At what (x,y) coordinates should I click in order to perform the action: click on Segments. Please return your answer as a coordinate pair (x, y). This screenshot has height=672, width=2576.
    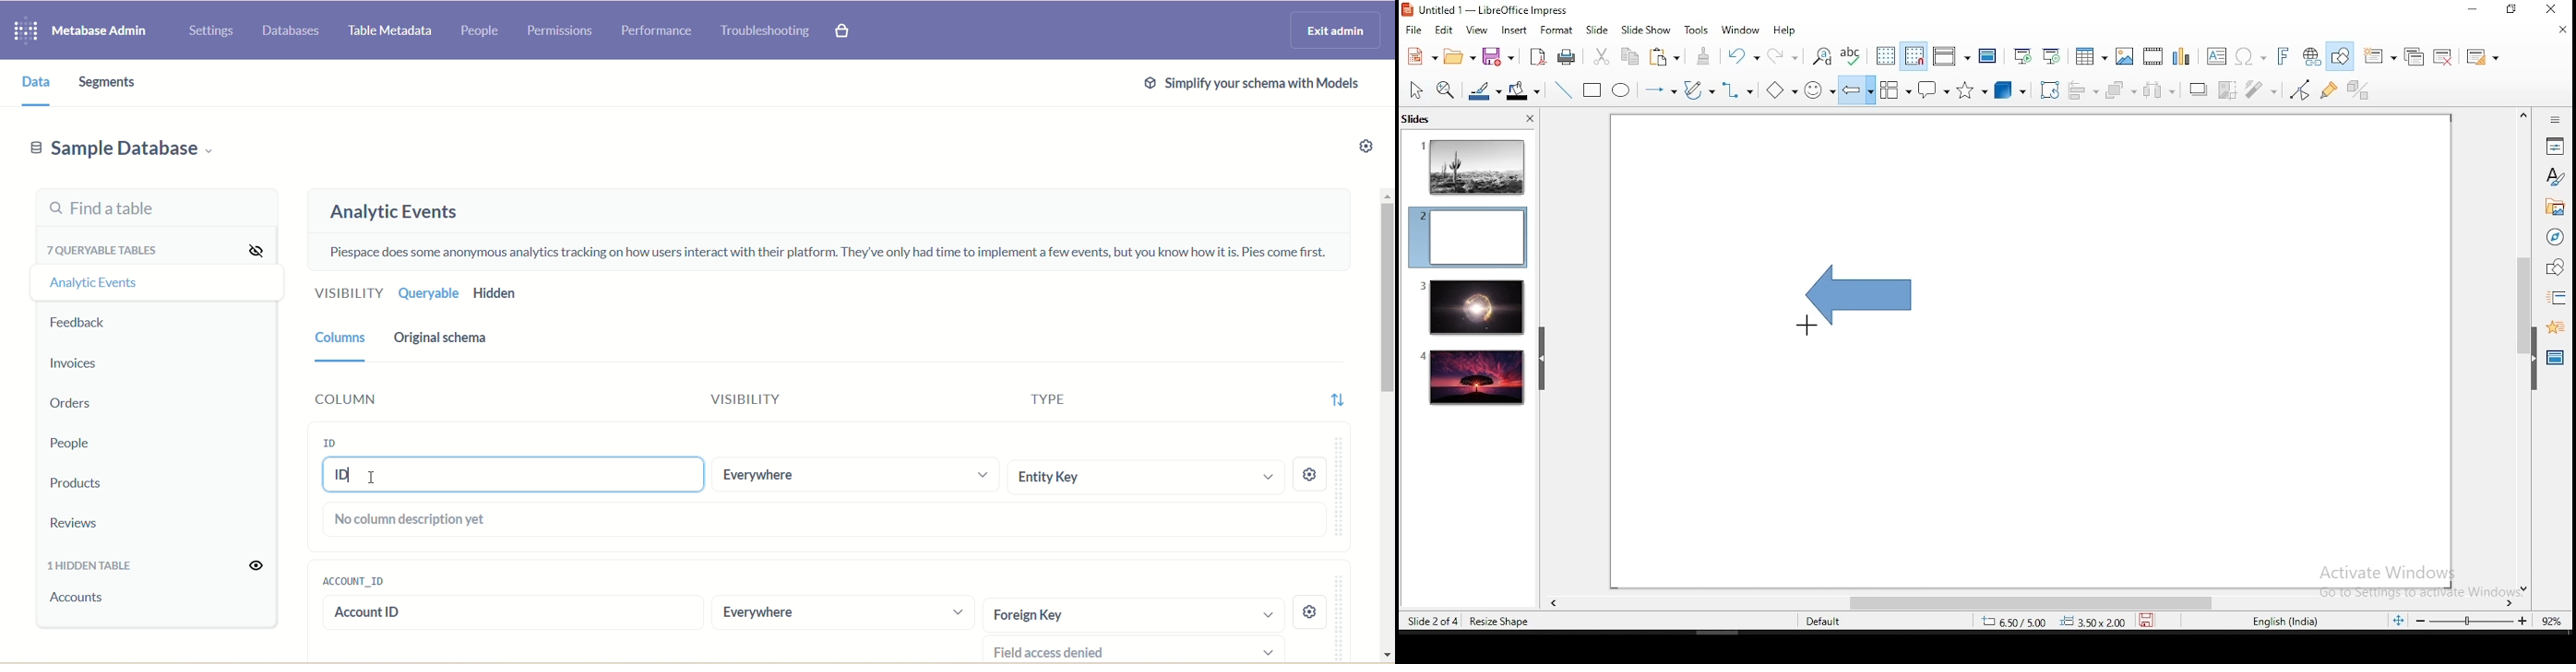
    Looking at the image, I should click on (110, 83).